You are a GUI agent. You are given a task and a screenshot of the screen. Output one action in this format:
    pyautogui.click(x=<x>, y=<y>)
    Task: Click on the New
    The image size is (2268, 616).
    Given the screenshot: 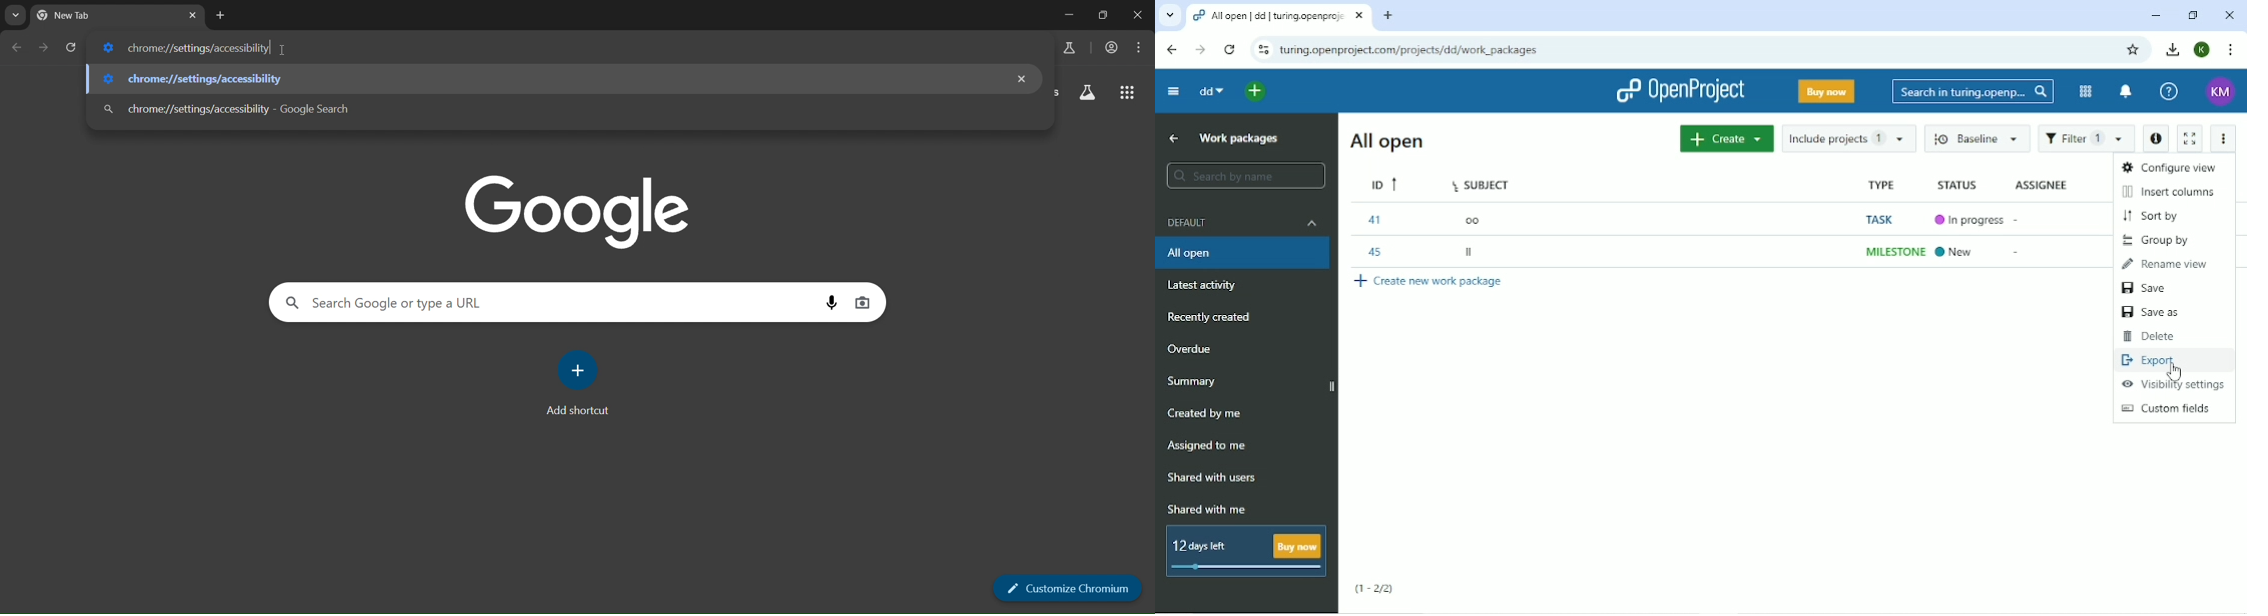 What is the action you would take?
    pyautogui.click(x=1958, y=252)
    